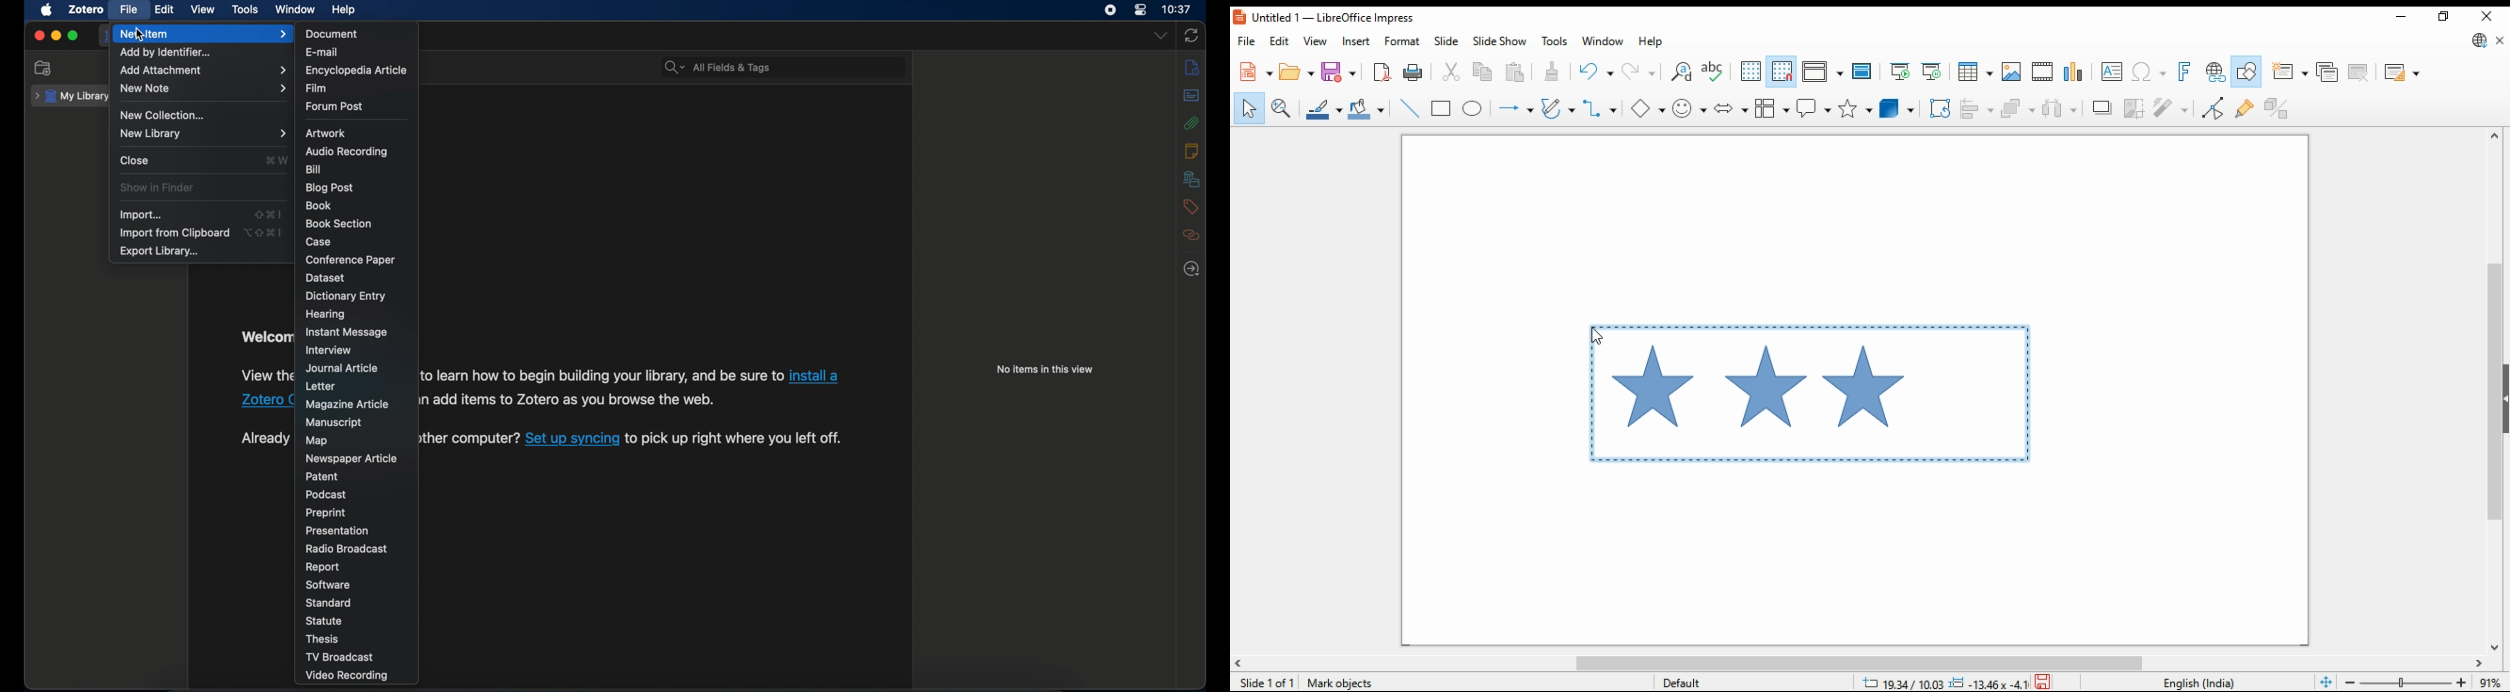  What do you see at coordinates (329, 350) in the screenshot?
I see `interview` at bounding box center [329, 350].